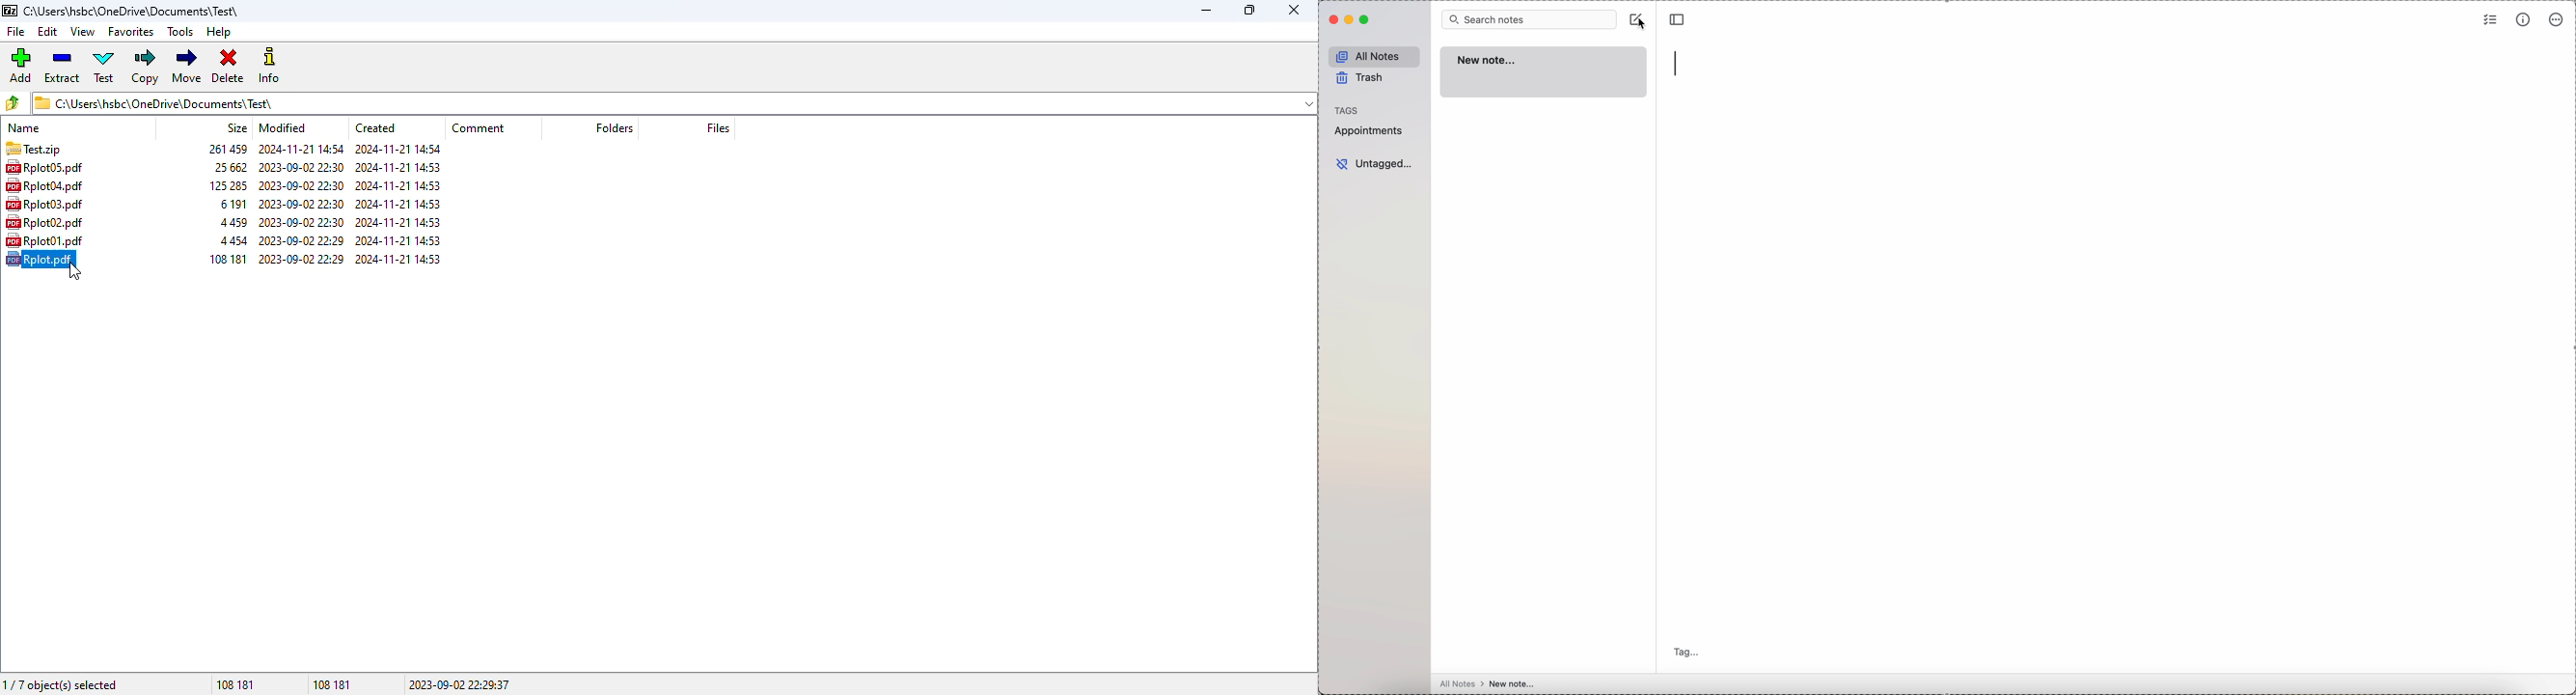 The width and height of the screenshot is (2576, 700). I want to click on tools, so click(179, 32).